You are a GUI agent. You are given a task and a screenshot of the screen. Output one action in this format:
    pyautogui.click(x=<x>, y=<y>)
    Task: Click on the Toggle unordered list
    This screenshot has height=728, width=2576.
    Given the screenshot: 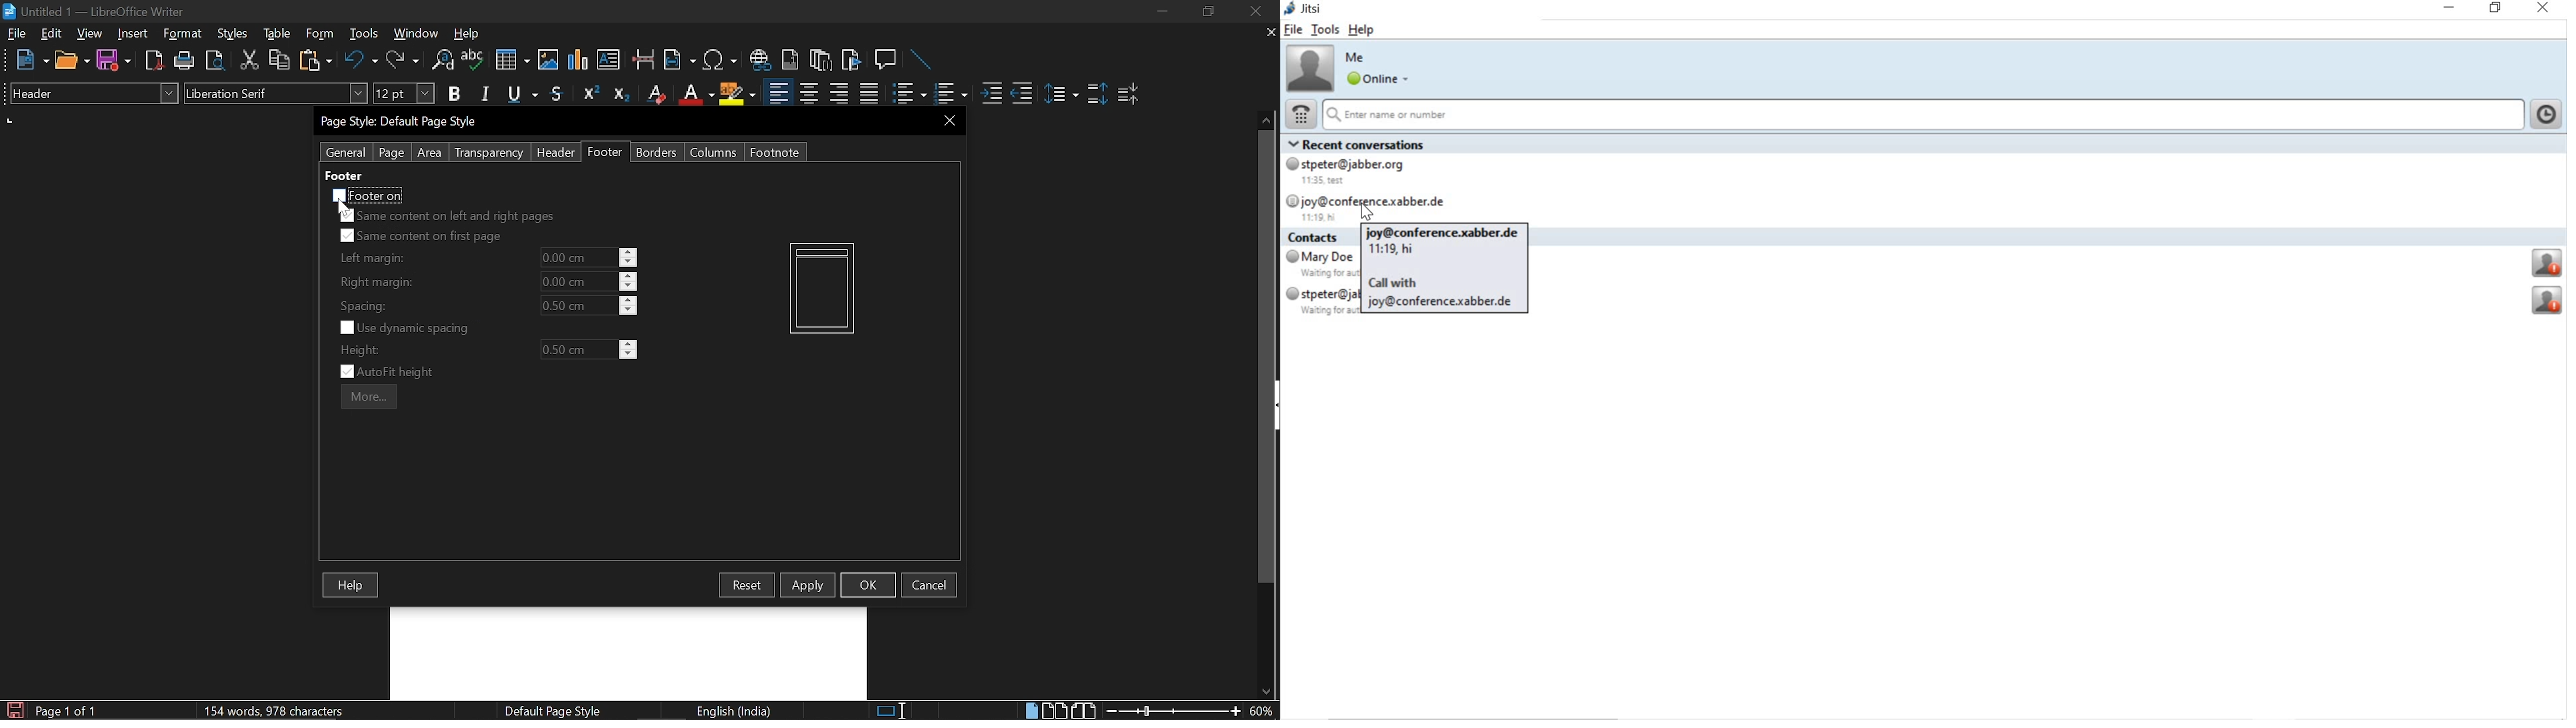 What is the action you would take?
    pyautogui.click(x=949, y=94)
    